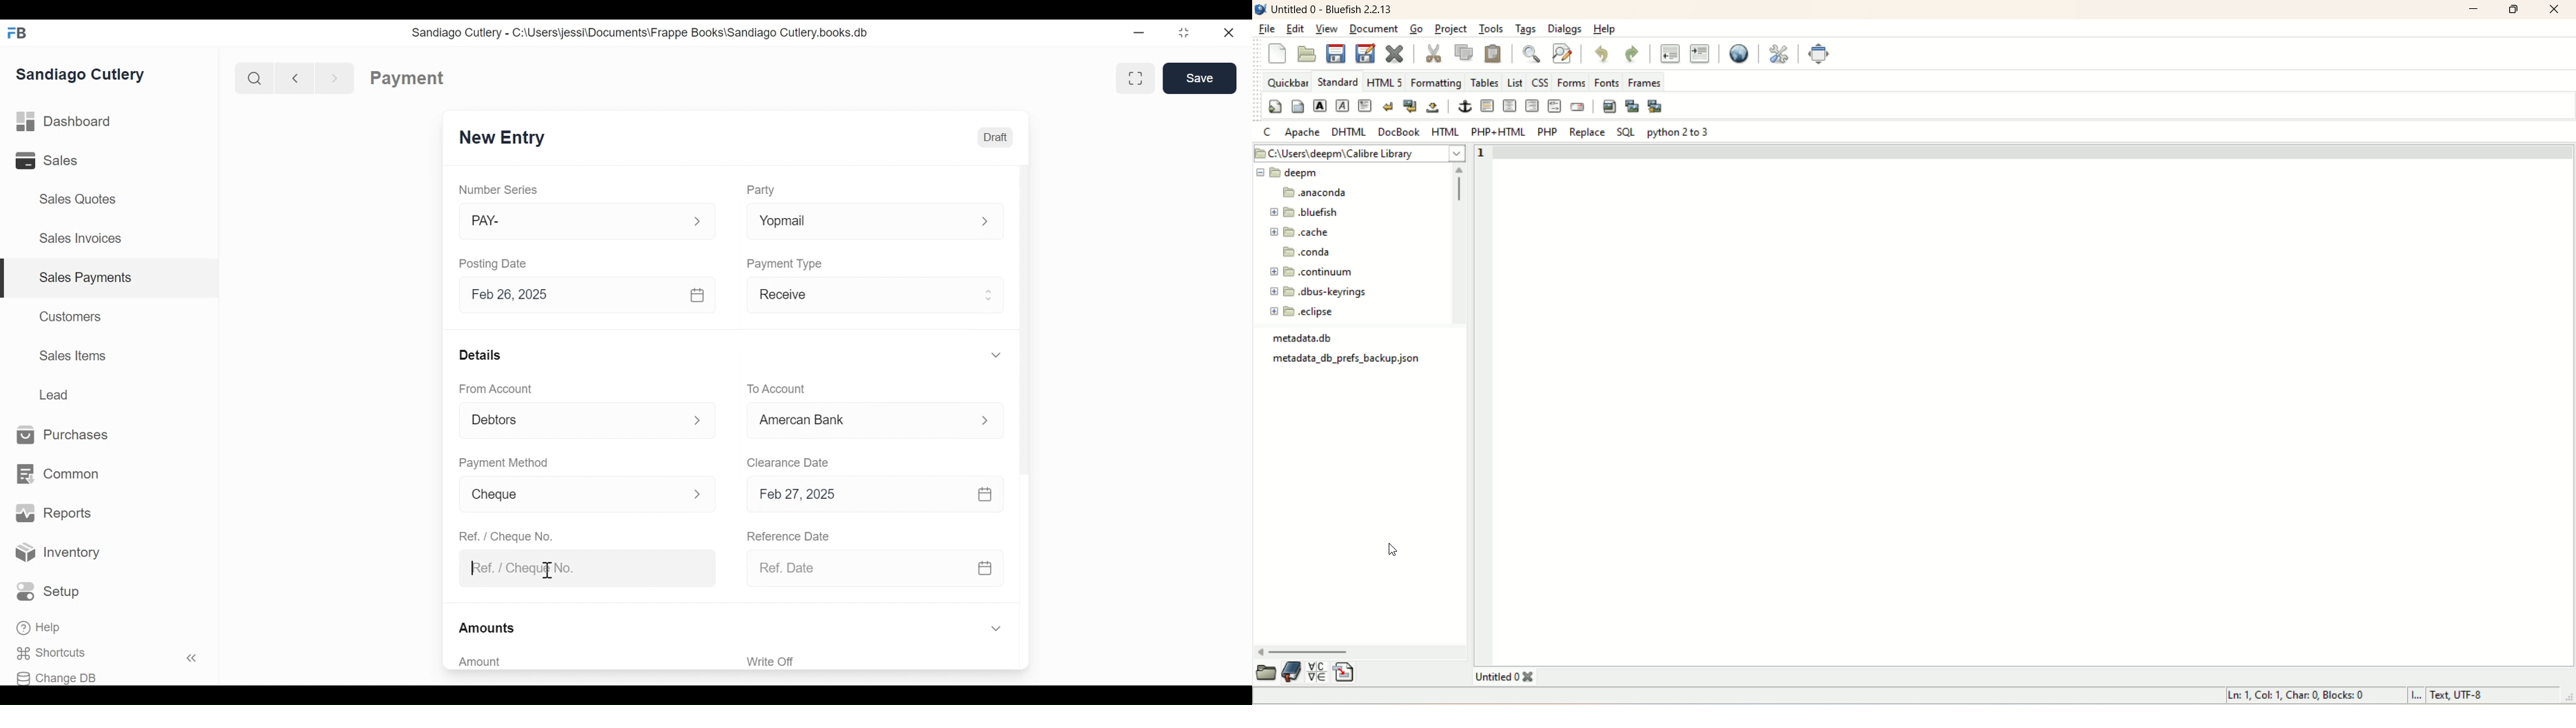 Image resolution: width=2576 pixels, height=728 pixels. I want to click on emphasize, so click(1343, 106).